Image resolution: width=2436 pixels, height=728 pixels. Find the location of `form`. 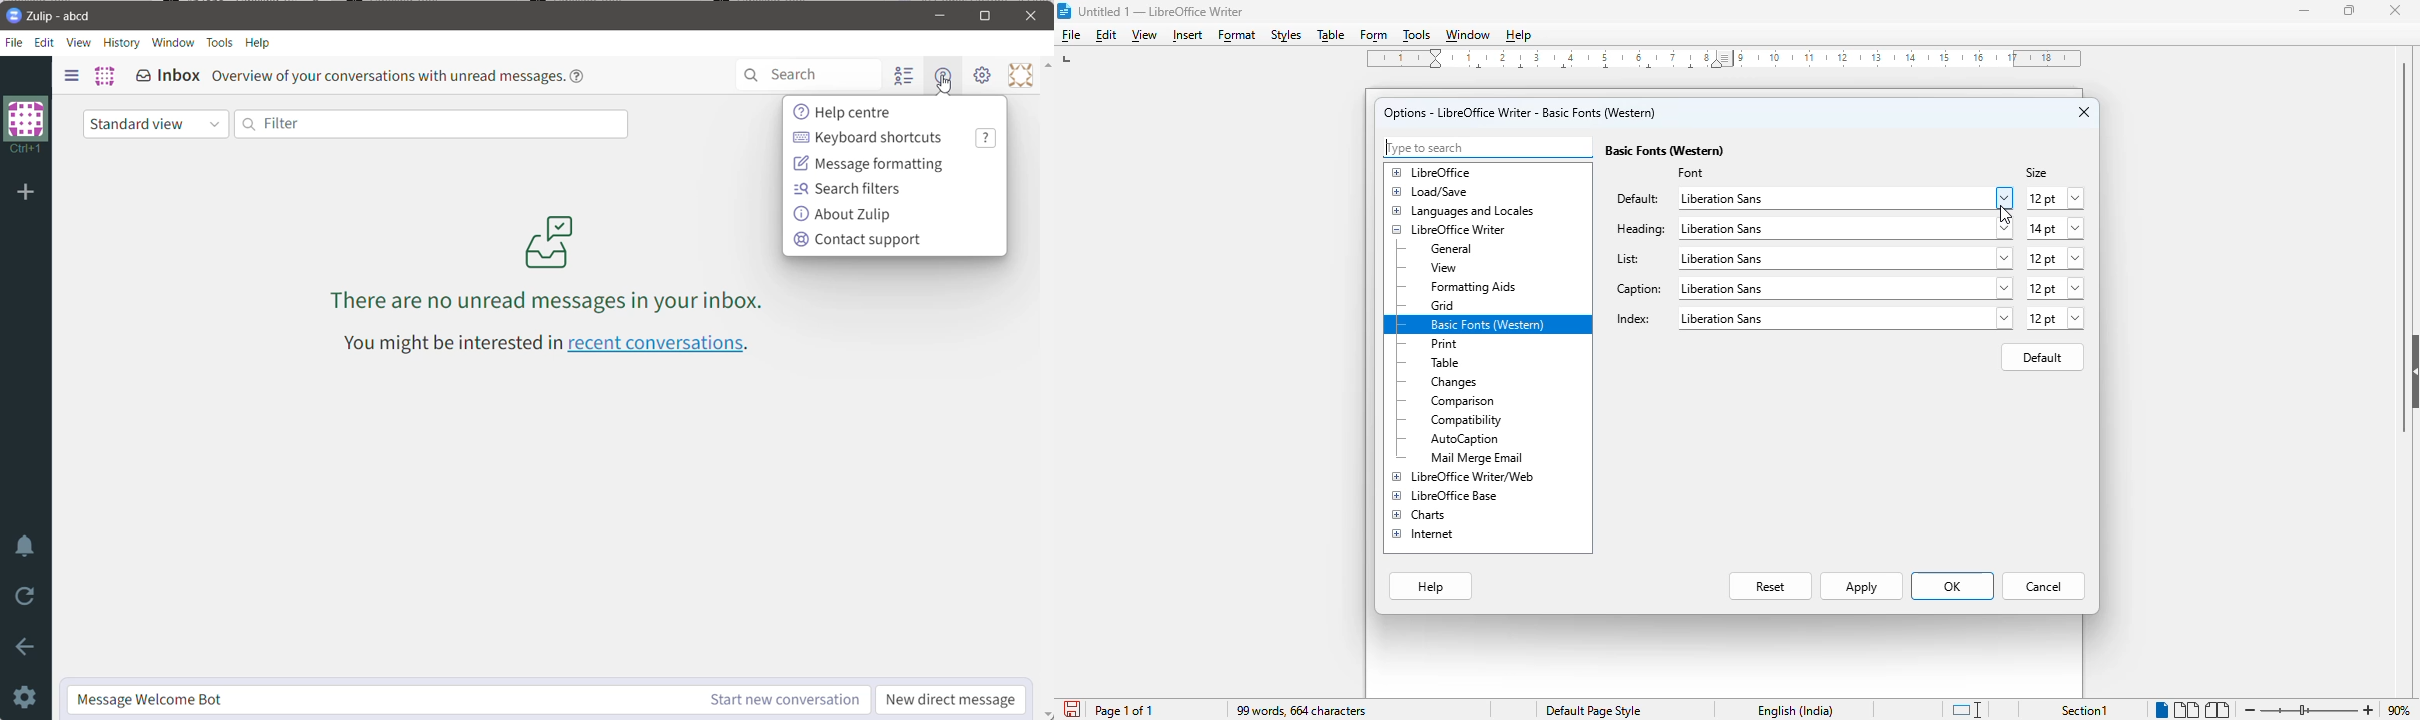

form is located at coordinates (1374, 37).